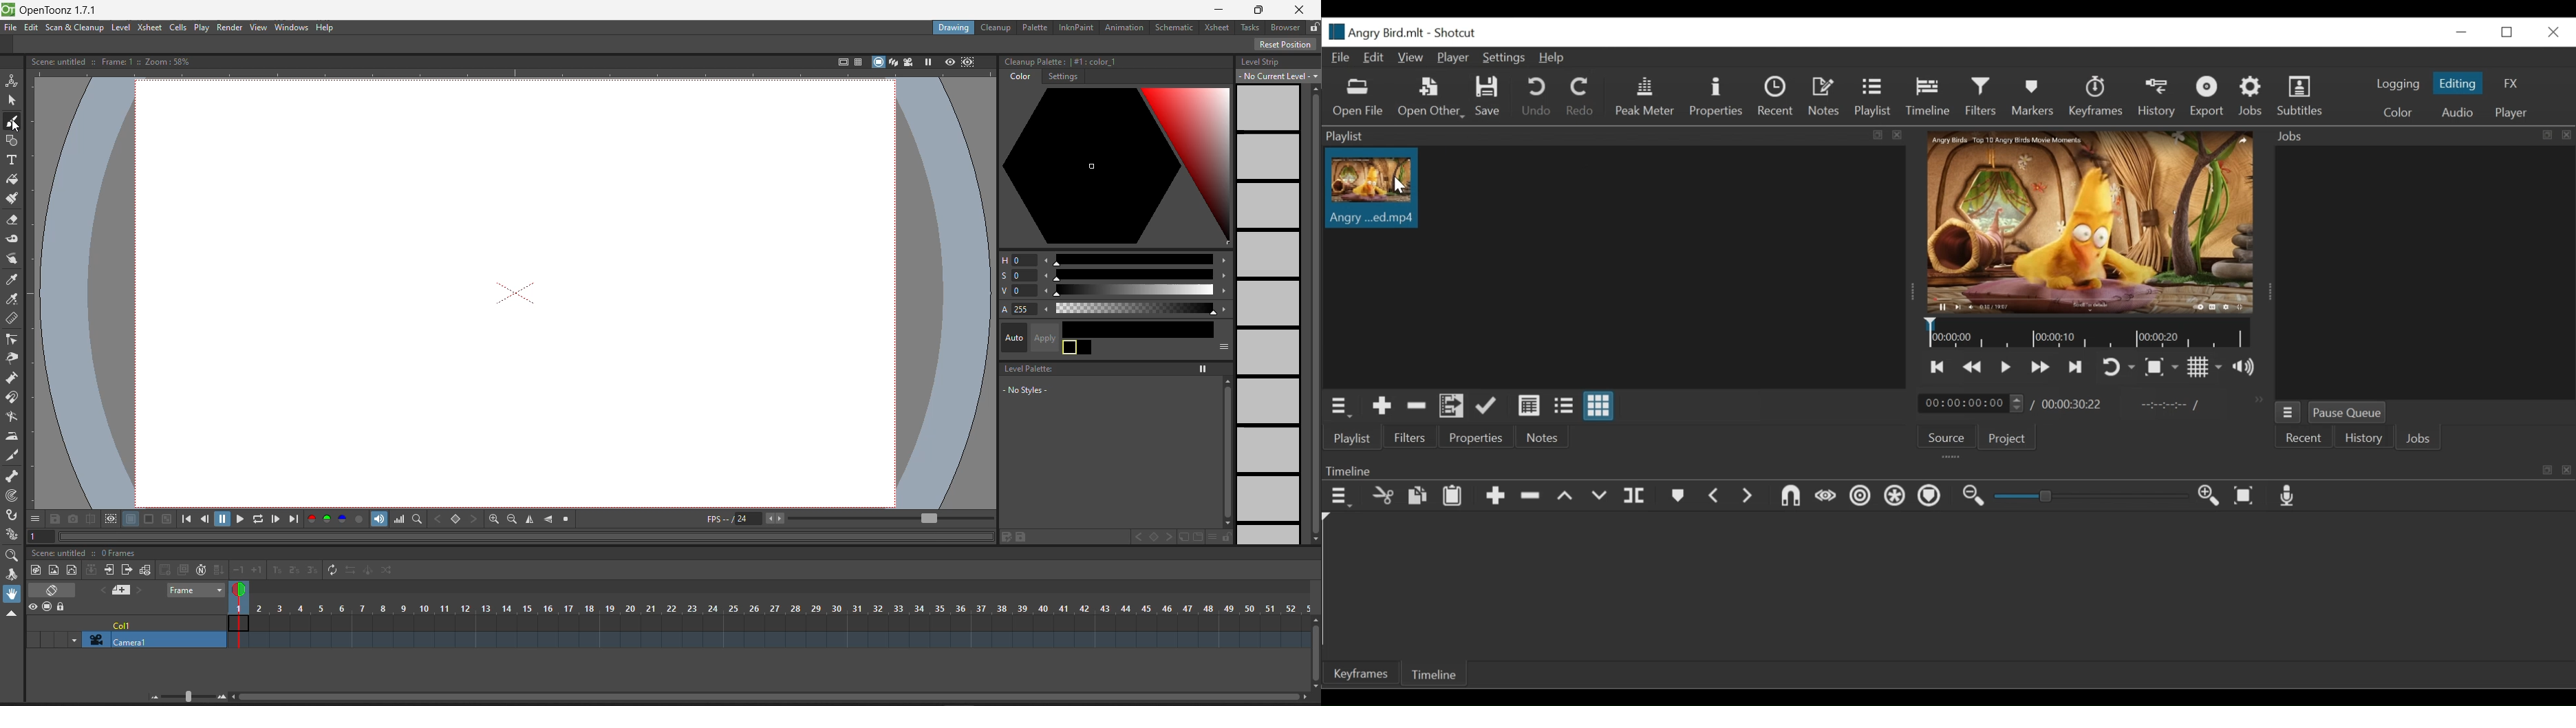 This screenshot has height=728, width=2576. I want to click on snap, so click(1790, 496).